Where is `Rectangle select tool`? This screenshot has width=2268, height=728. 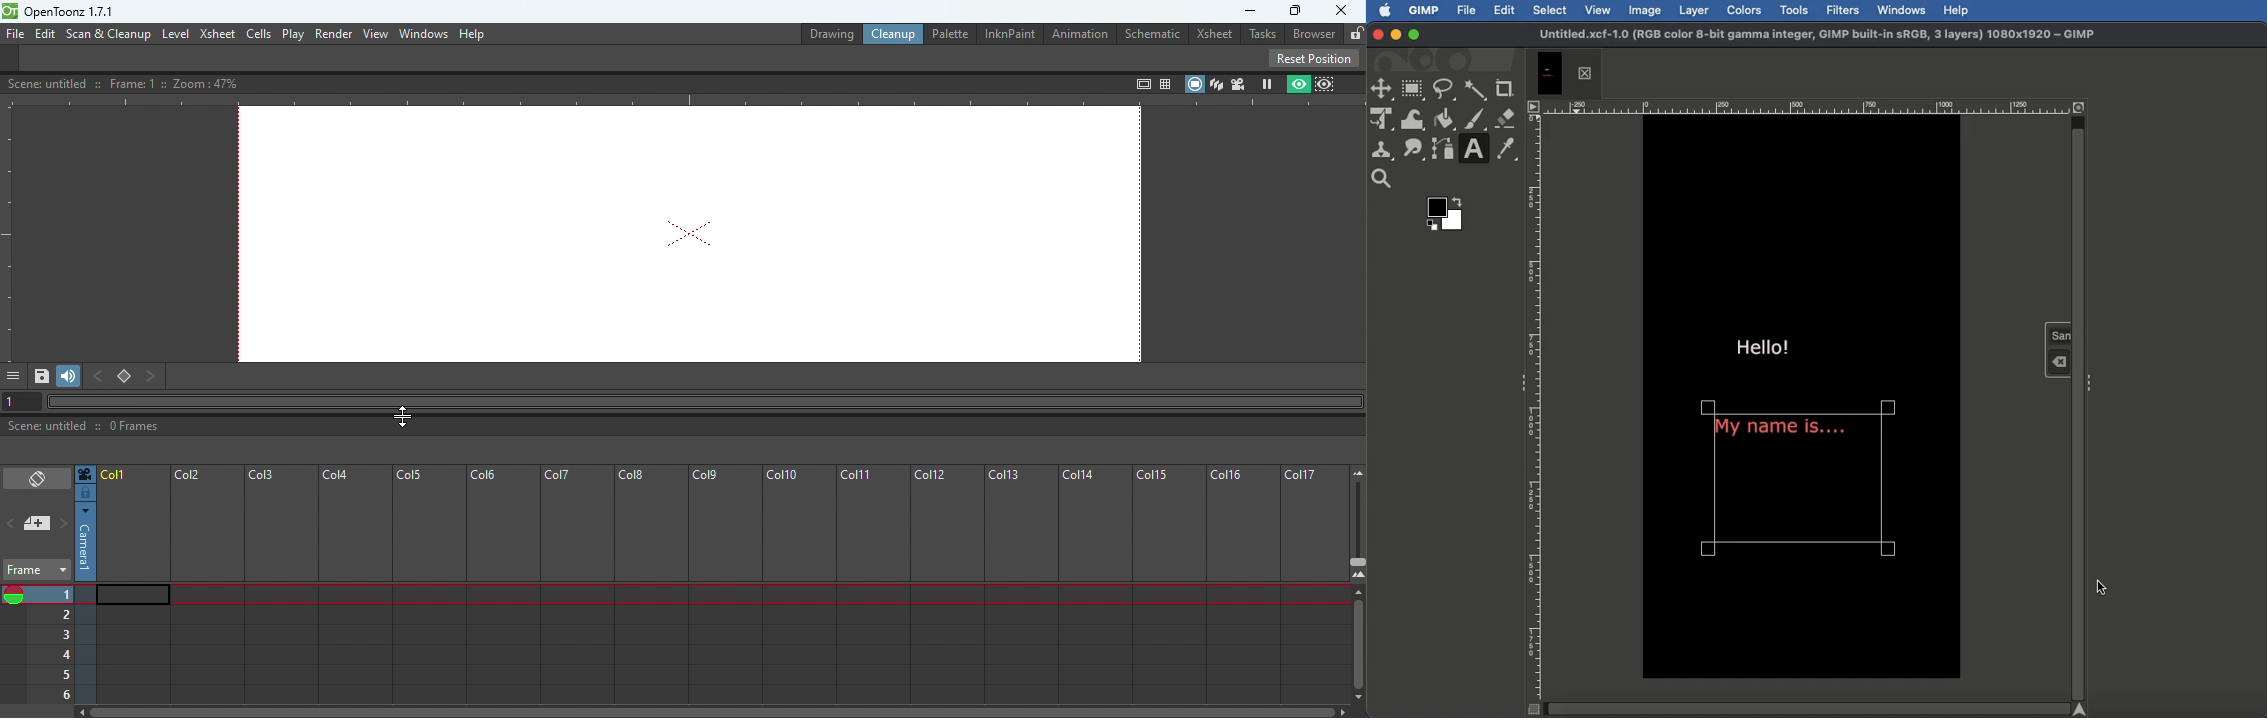
Rectangle select tool is located at coordinates (1415, 89).